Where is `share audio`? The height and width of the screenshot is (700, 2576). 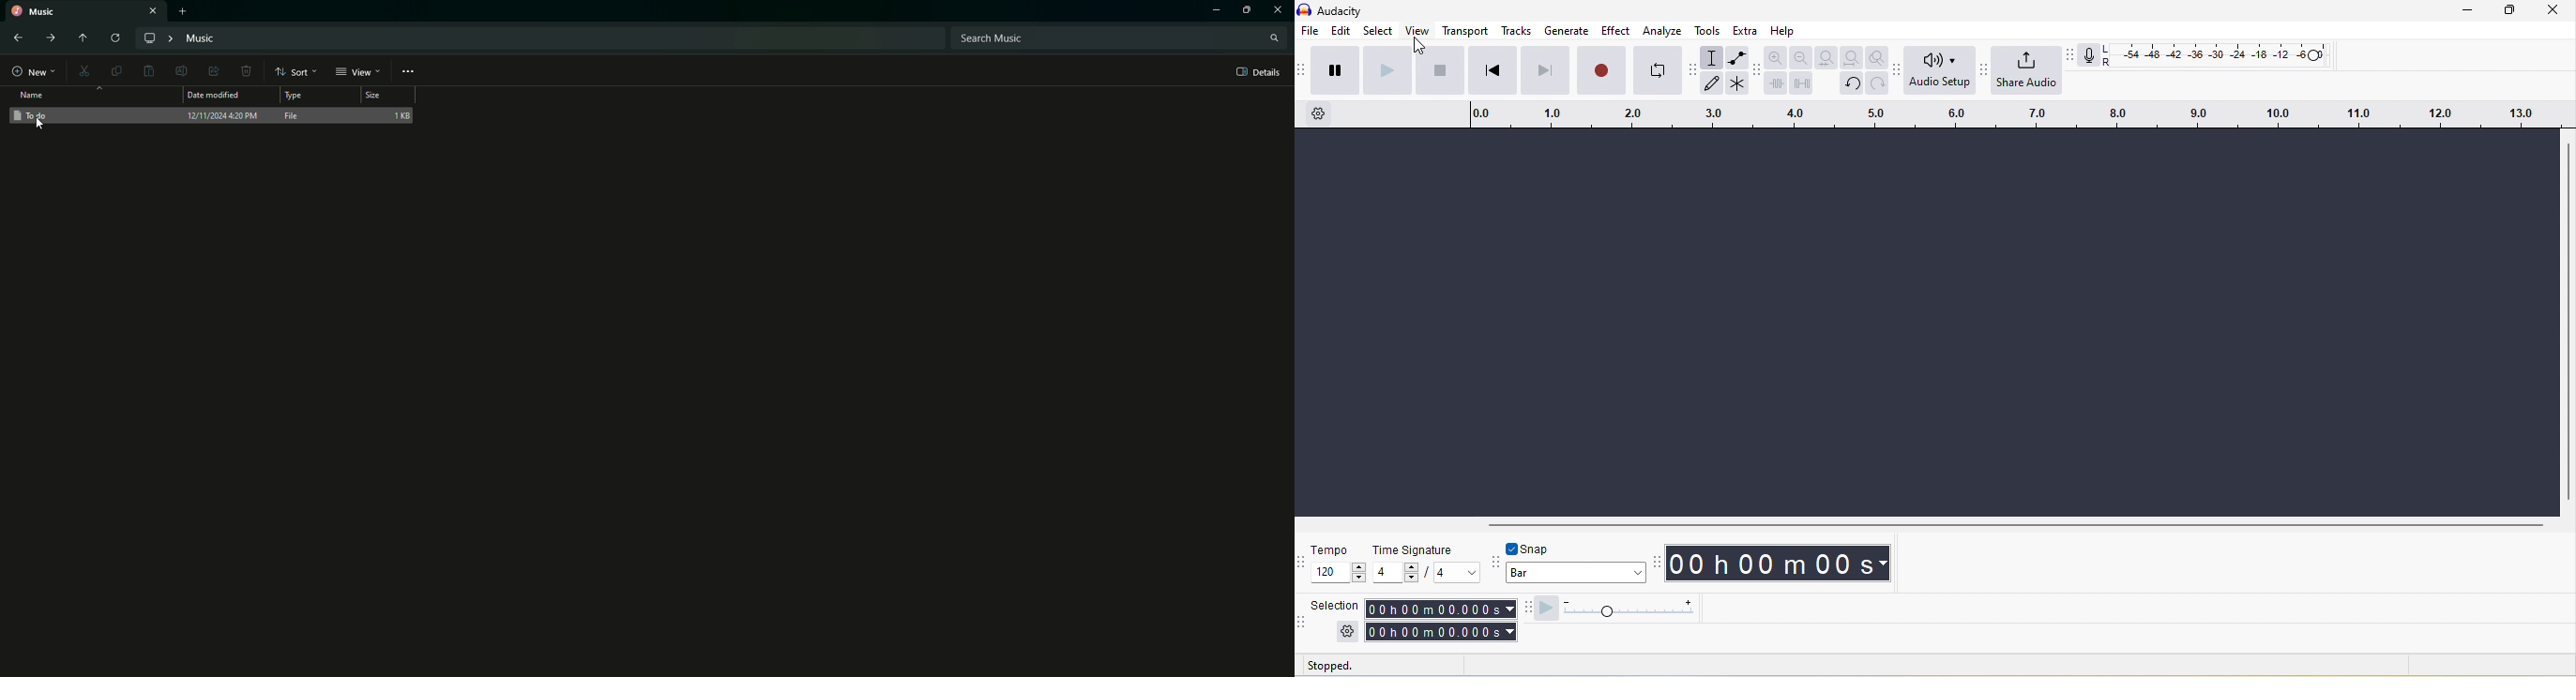
share audio is located at coordinates (2026, 69).